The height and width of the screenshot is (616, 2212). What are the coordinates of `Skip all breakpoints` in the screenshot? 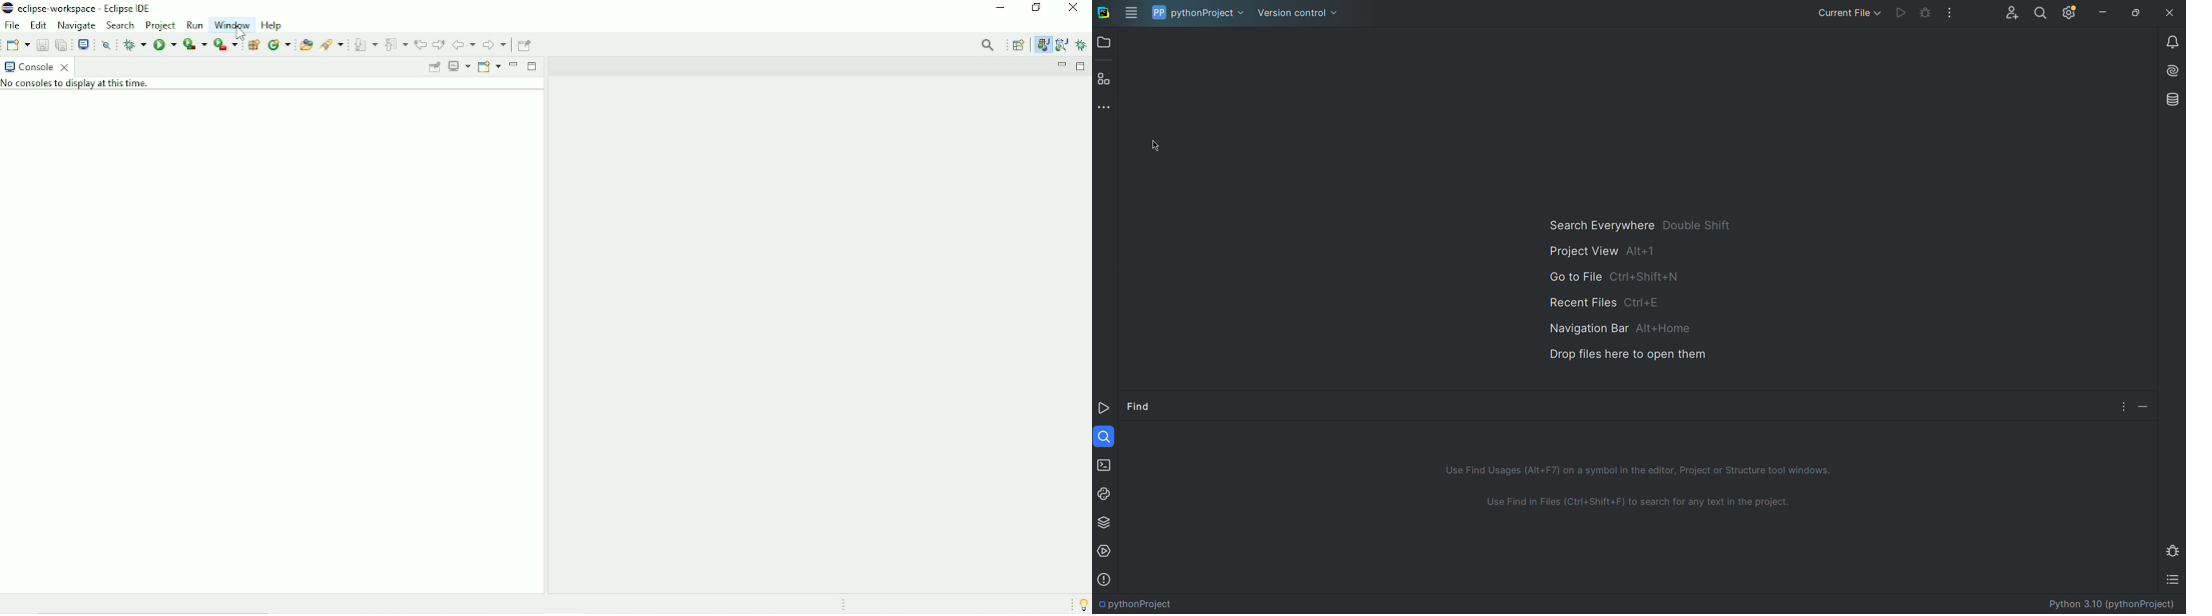 It's located at (108, 45).